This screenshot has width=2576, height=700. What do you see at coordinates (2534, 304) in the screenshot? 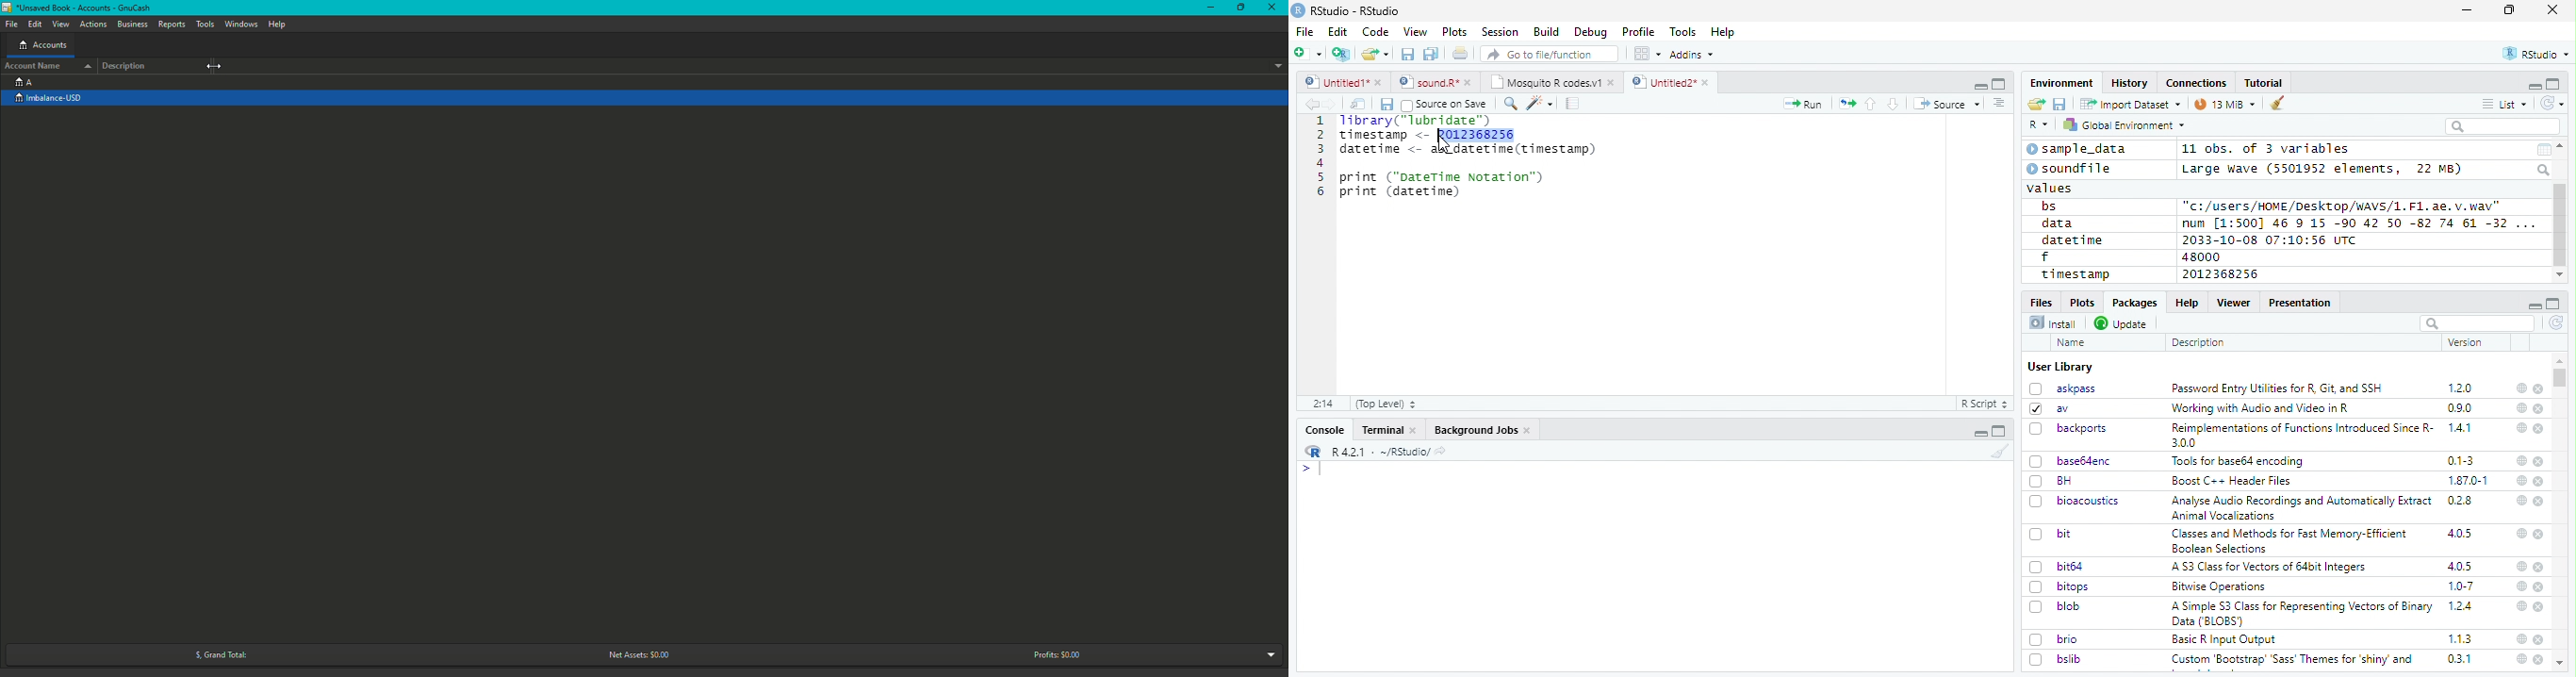
I see `minimize` at bounding box center [2534, 304].